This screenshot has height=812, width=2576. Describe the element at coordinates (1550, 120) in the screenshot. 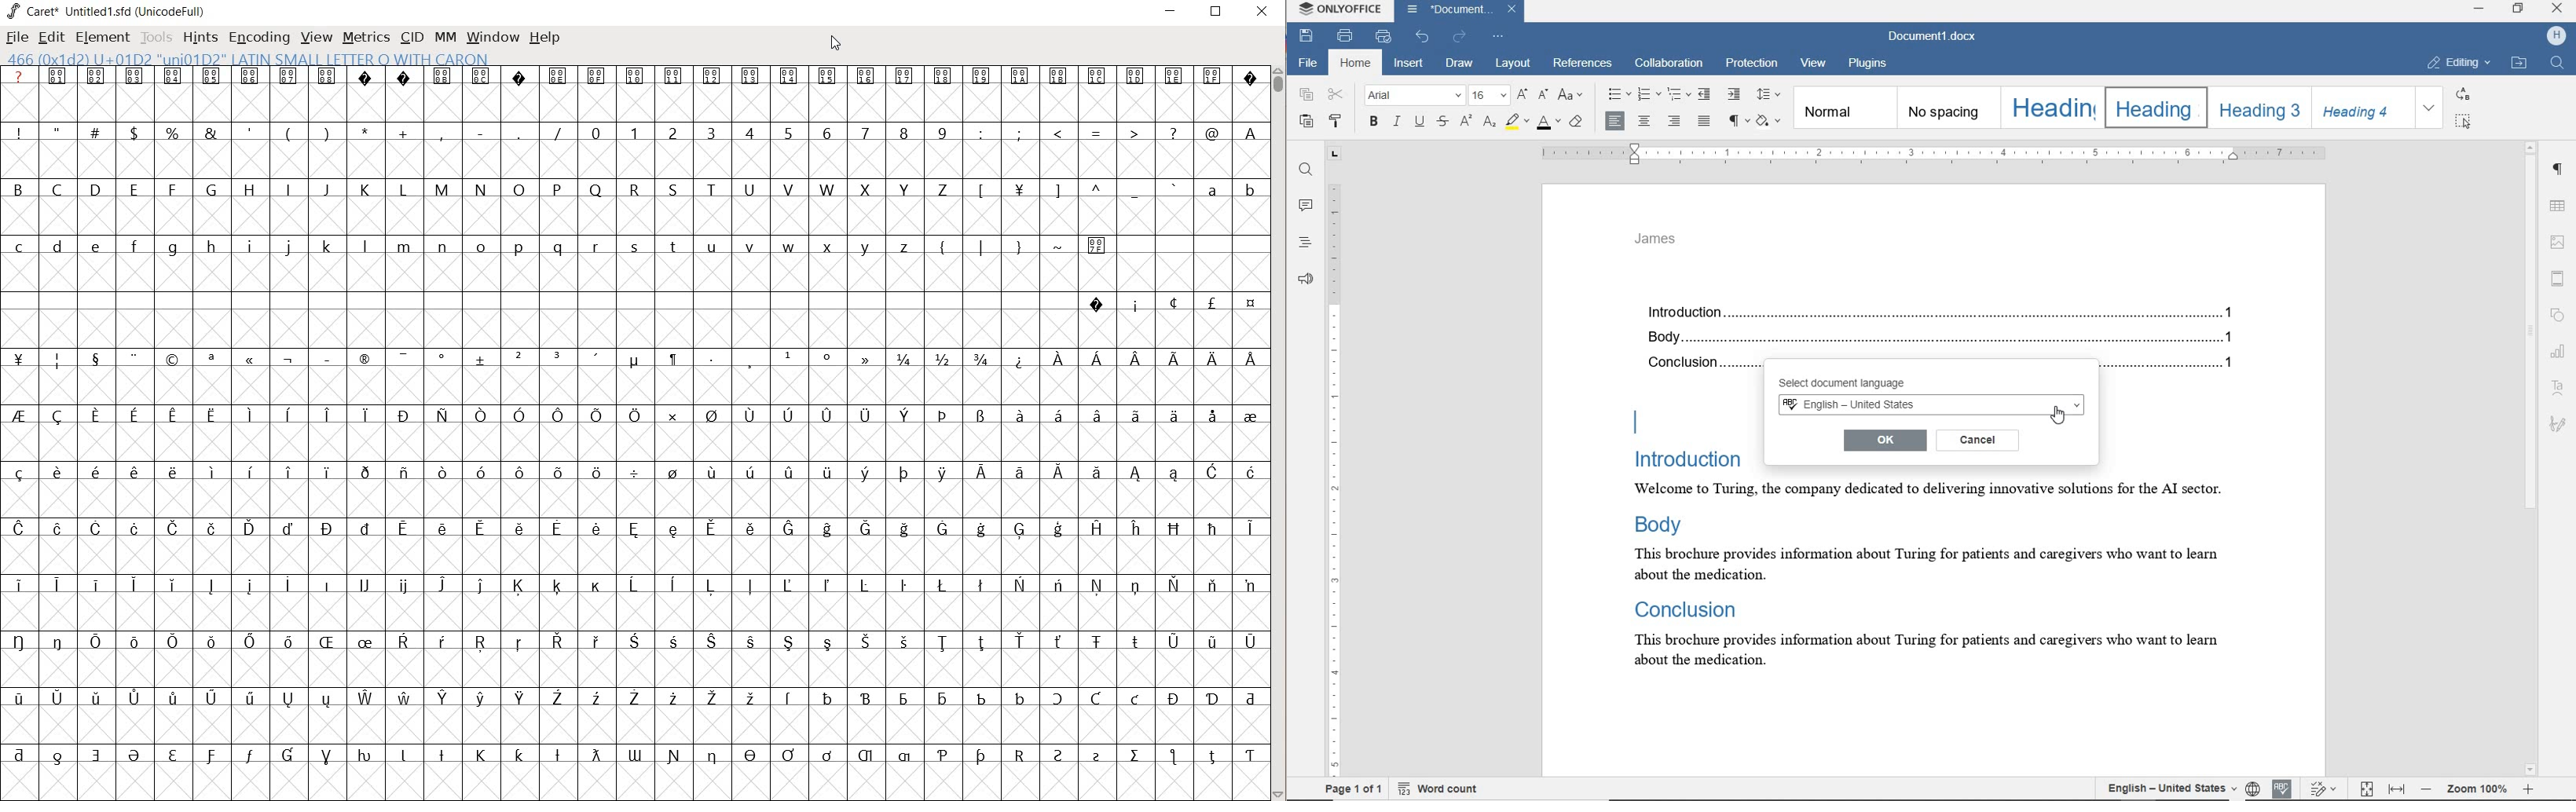

I see `font color` at that location.